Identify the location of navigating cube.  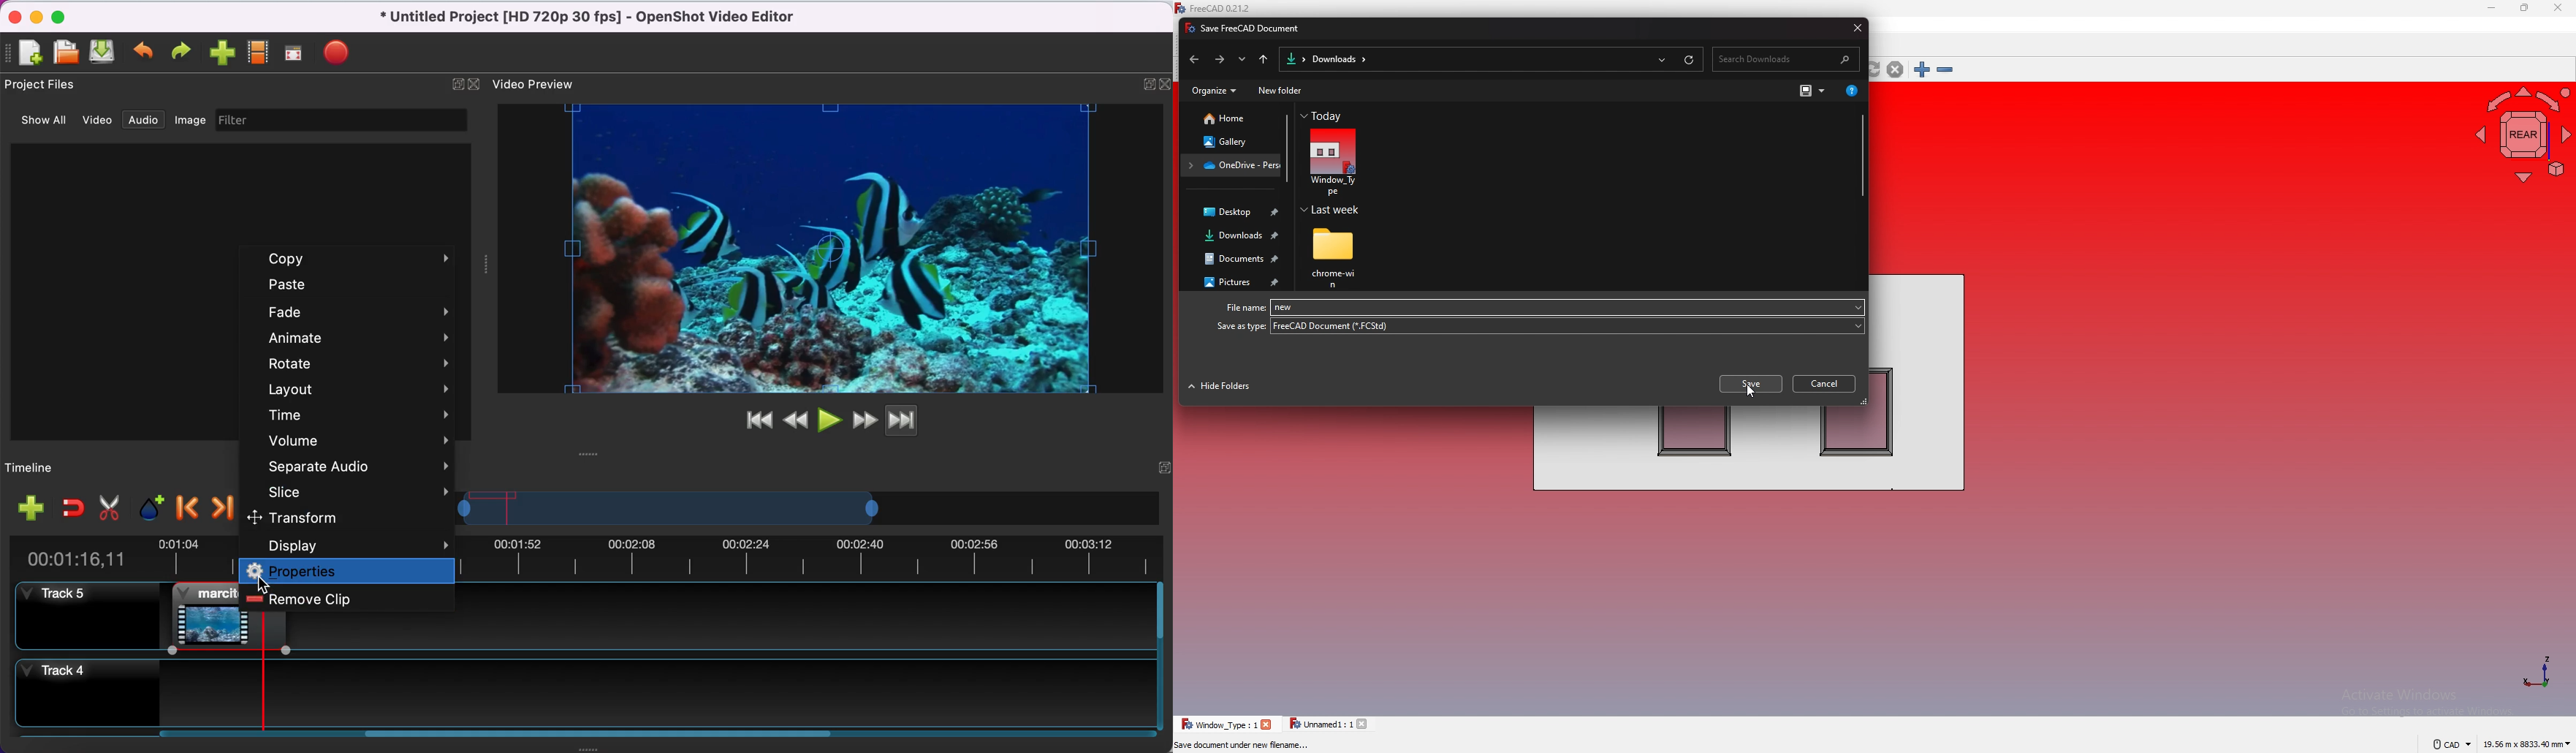
(2519, 133).